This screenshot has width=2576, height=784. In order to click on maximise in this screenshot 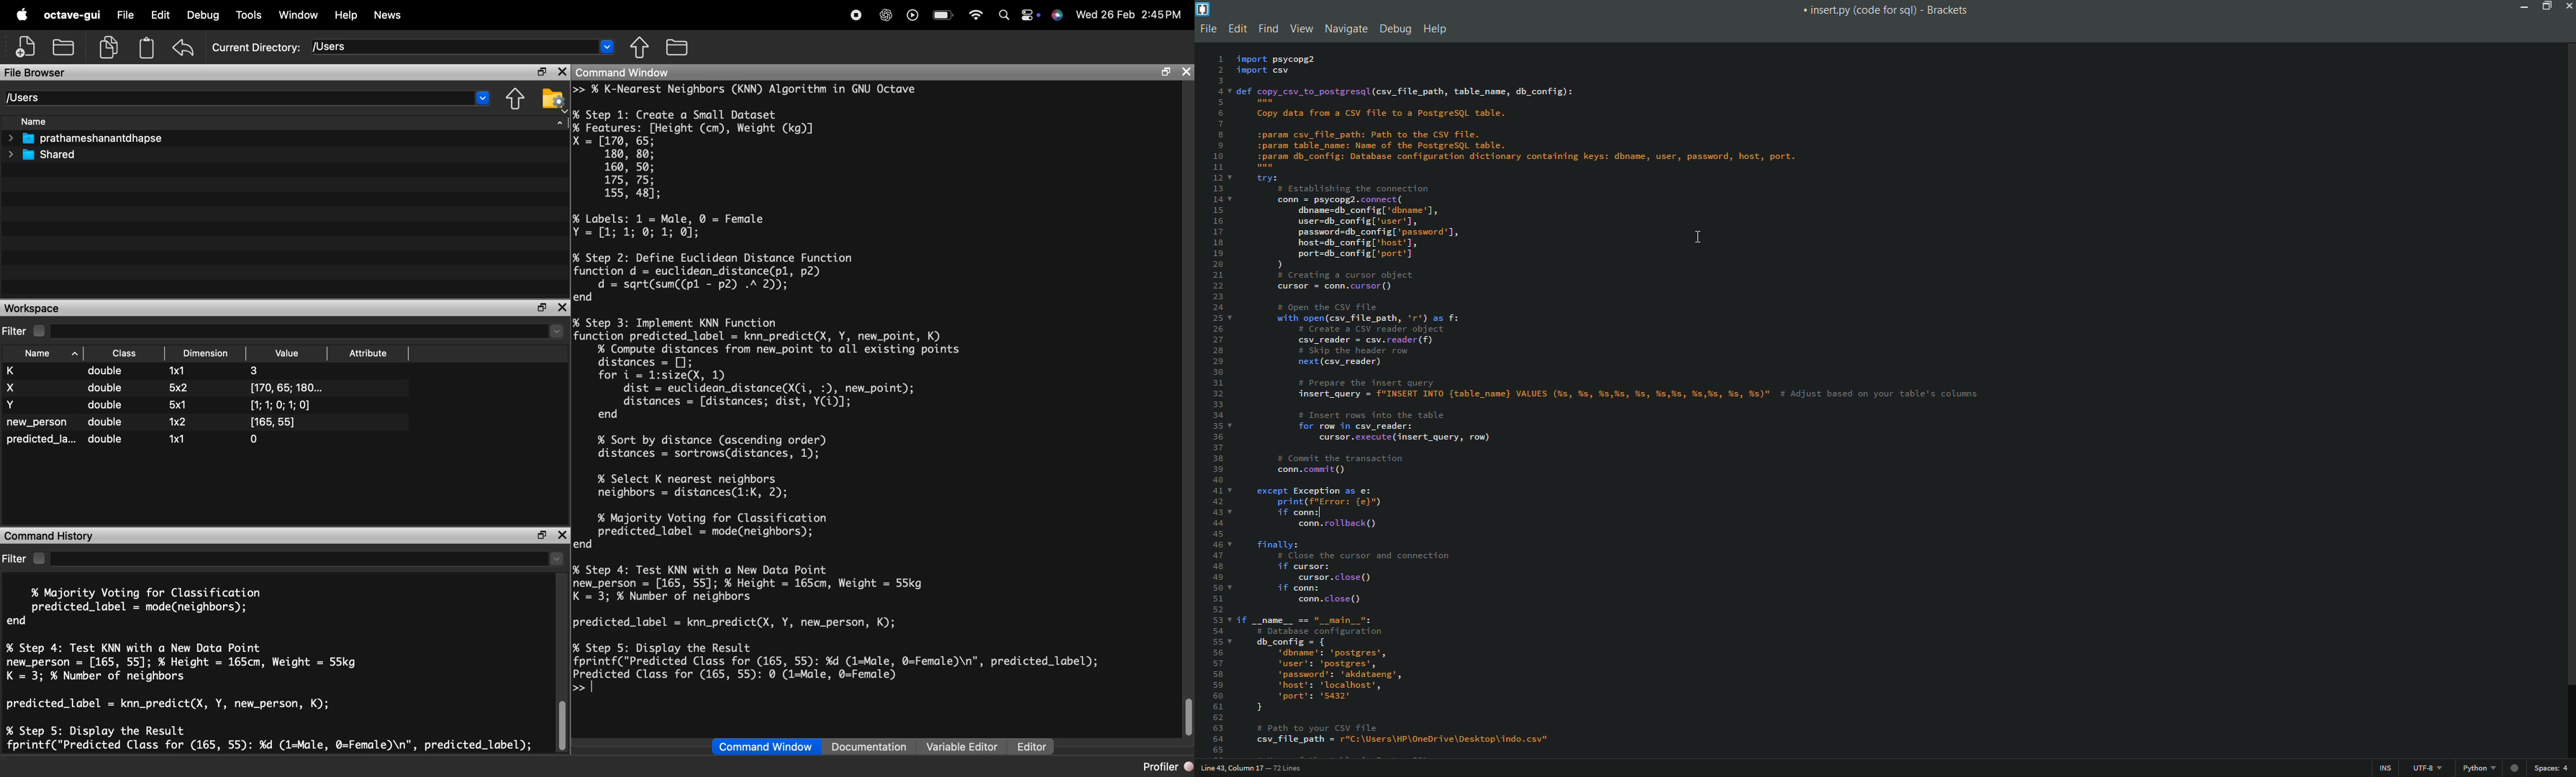, I will do `click(538, 69)`.